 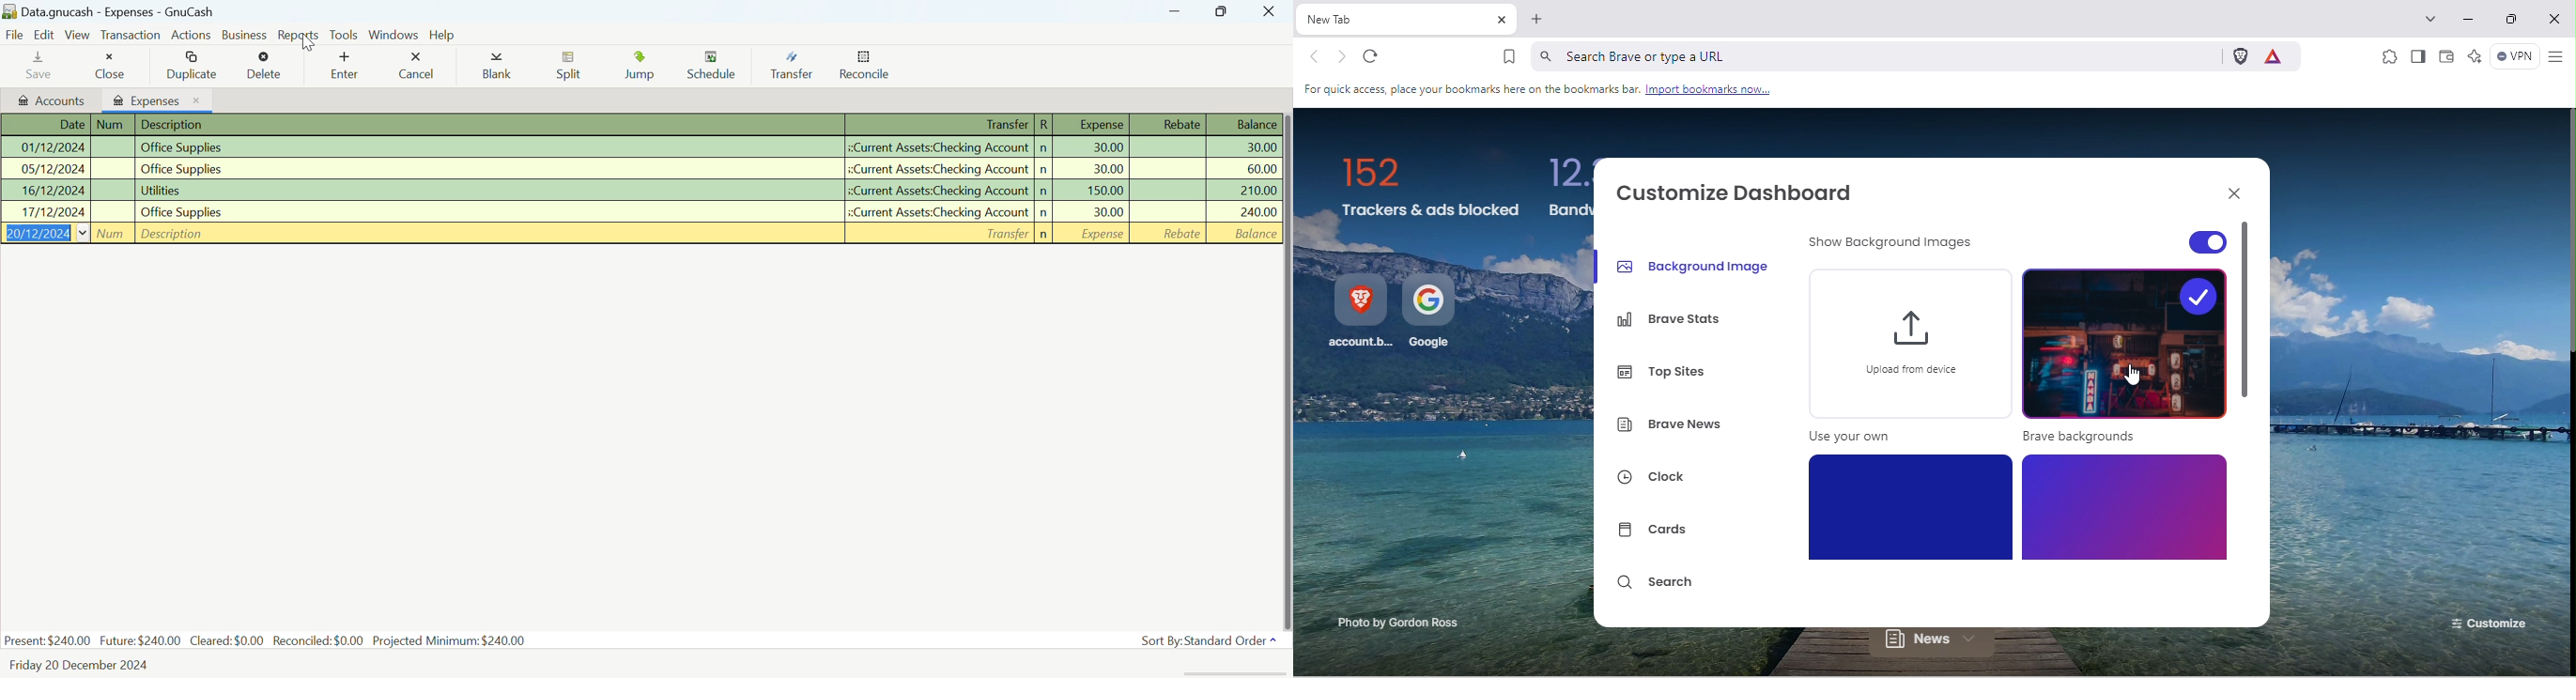 What do you see at coordinates (642, 168) in the screenshot?
I see `Office Supplies` at bounding box center [642, 168].